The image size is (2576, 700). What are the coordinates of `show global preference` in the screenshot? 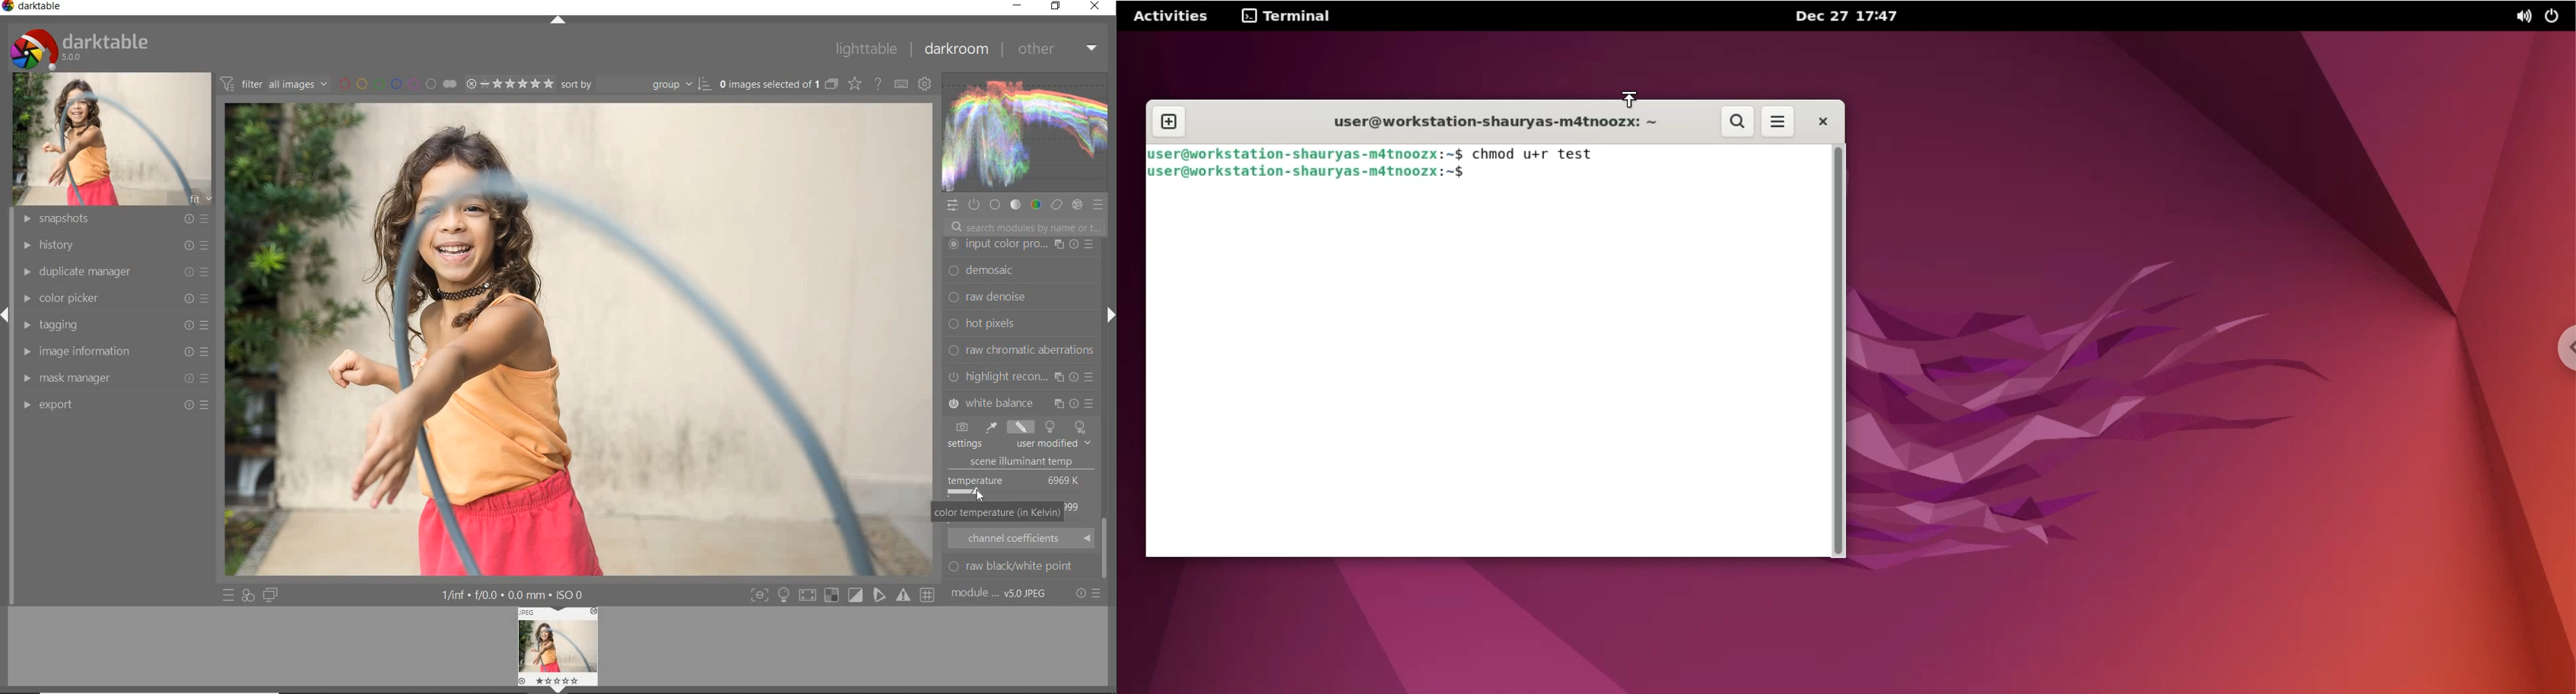 It's located at (925, 85).